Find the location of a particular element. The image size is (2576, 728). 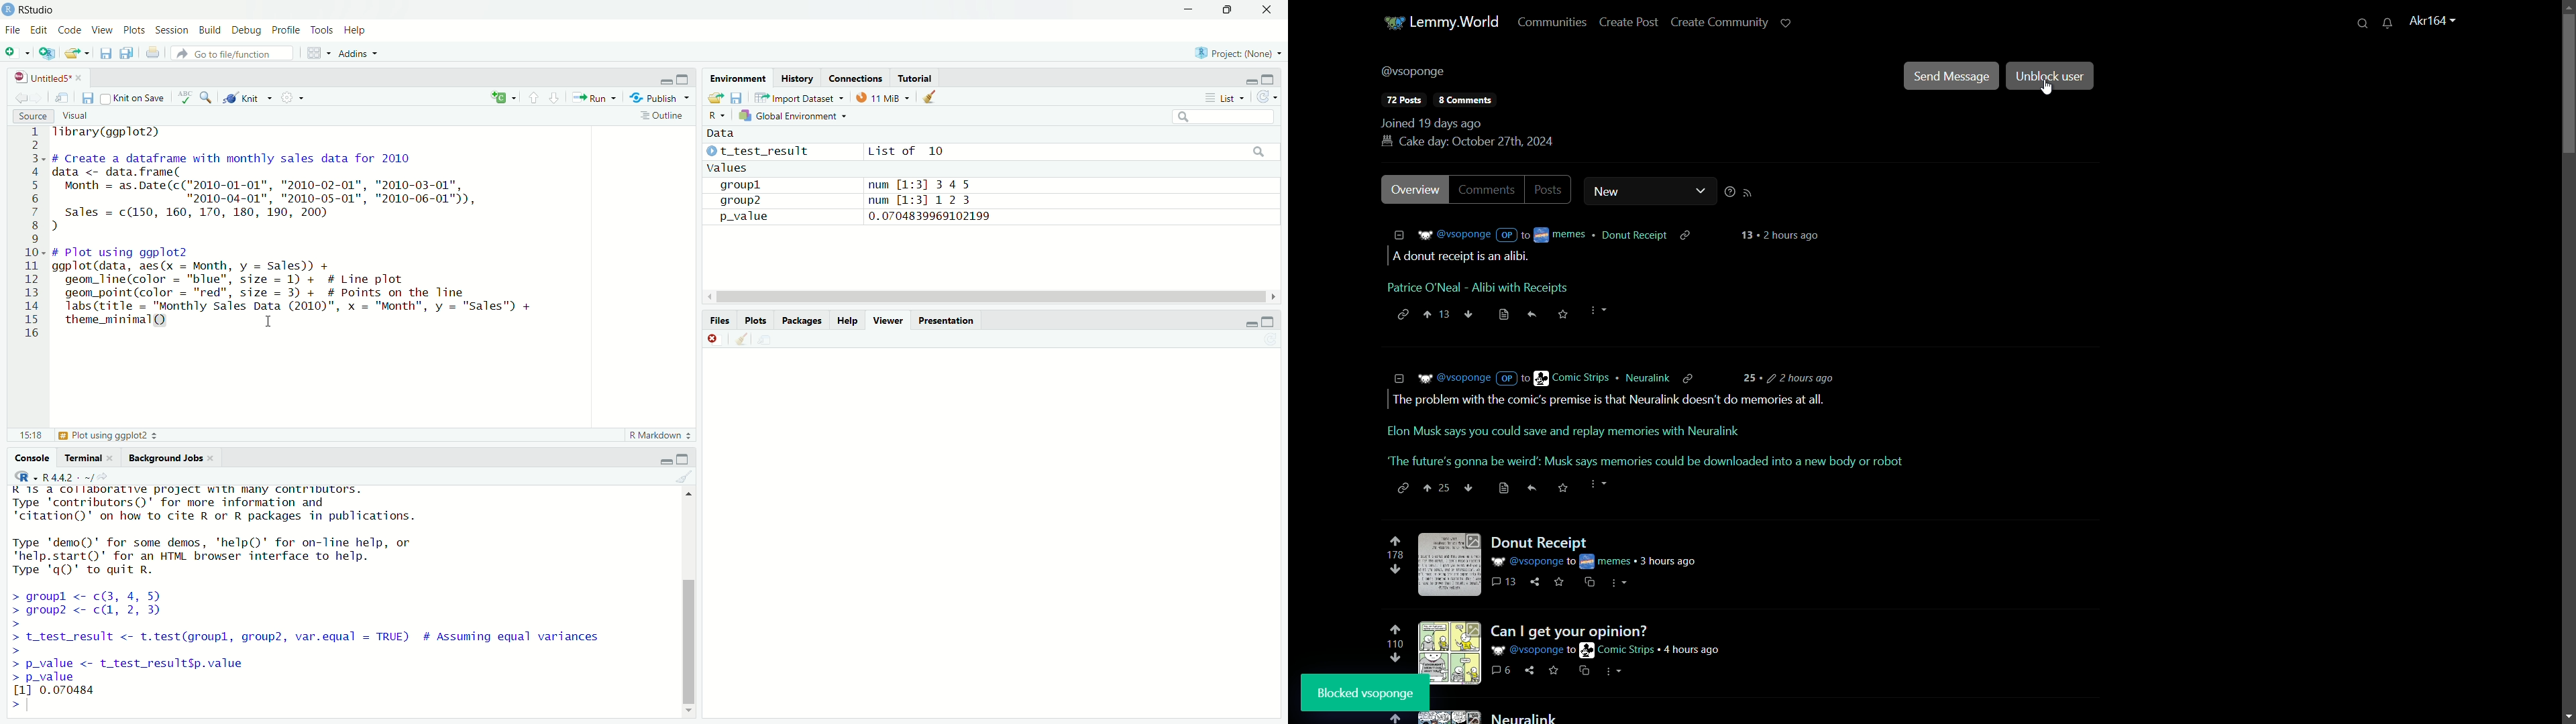

Debug is located at coordinates (245, 28).